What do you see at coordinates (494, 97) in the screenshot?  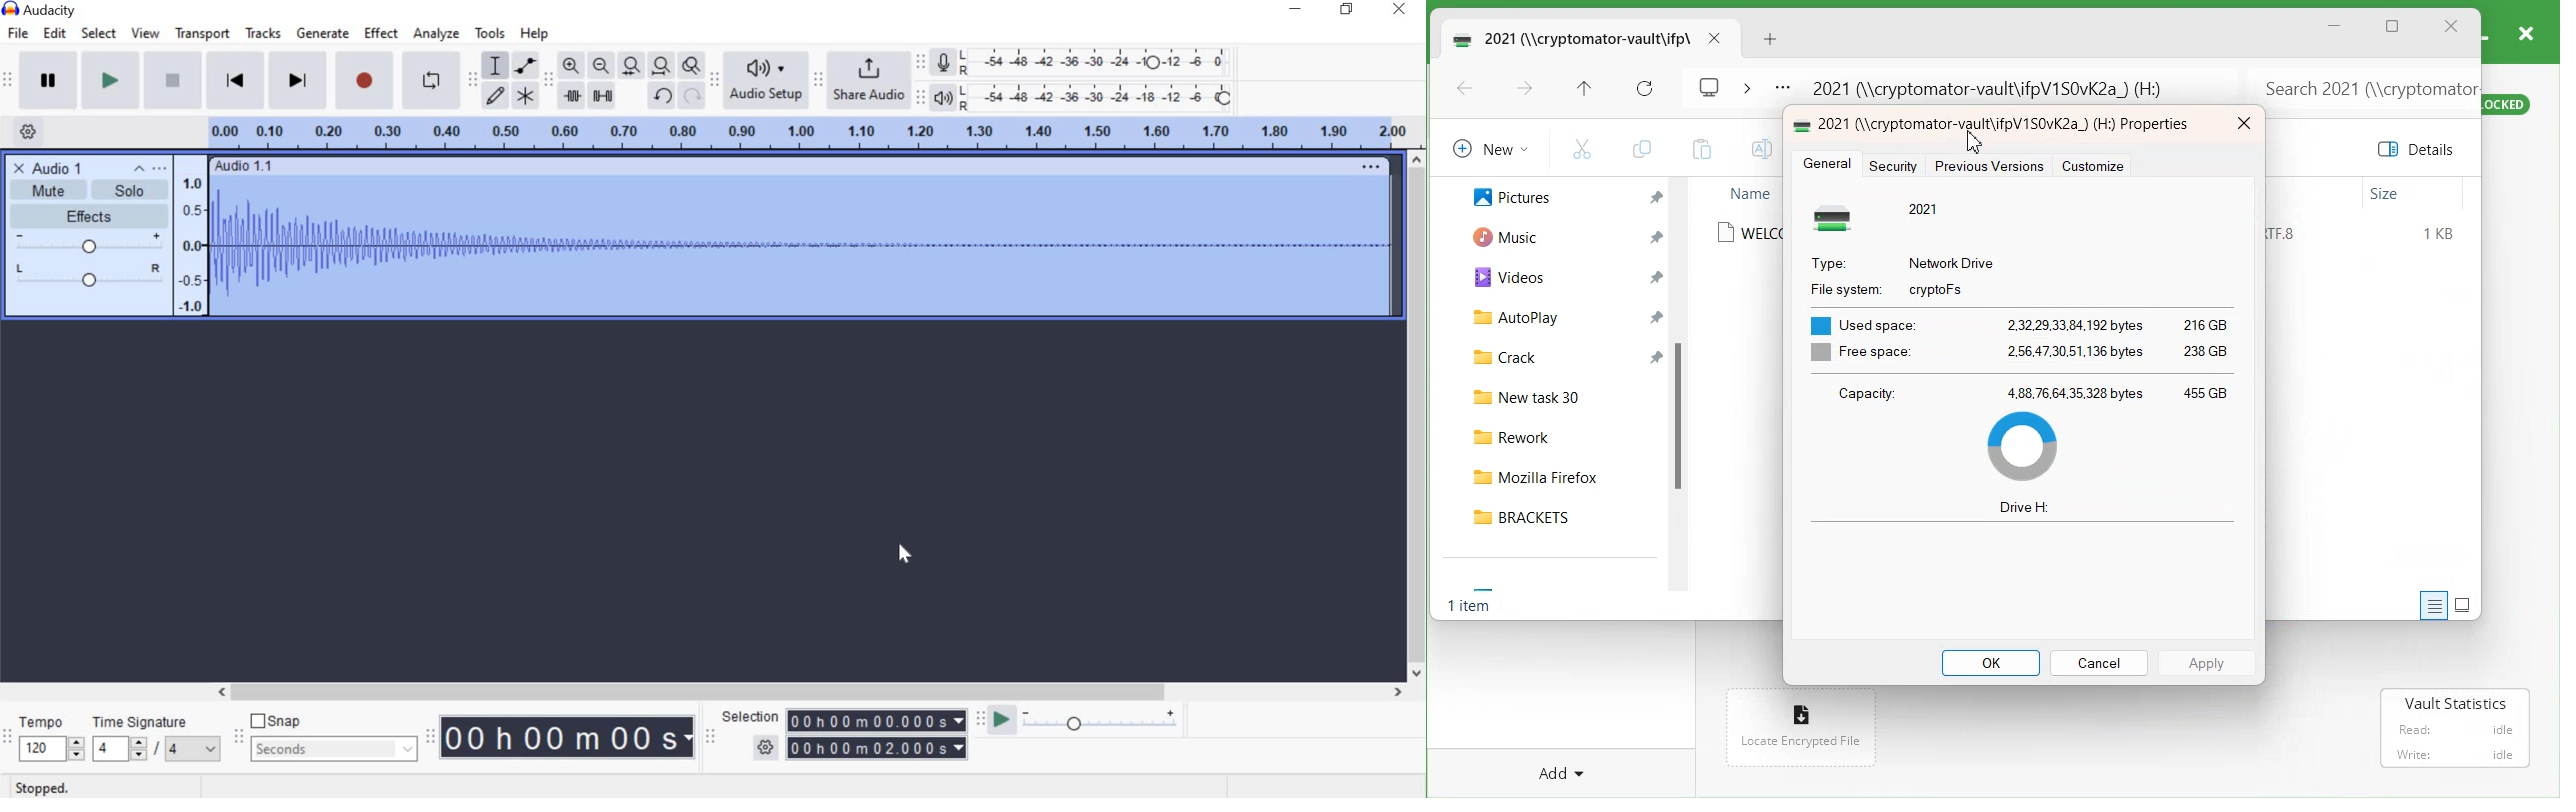 I see `Draw Tool` at bounding box center [494, 97].